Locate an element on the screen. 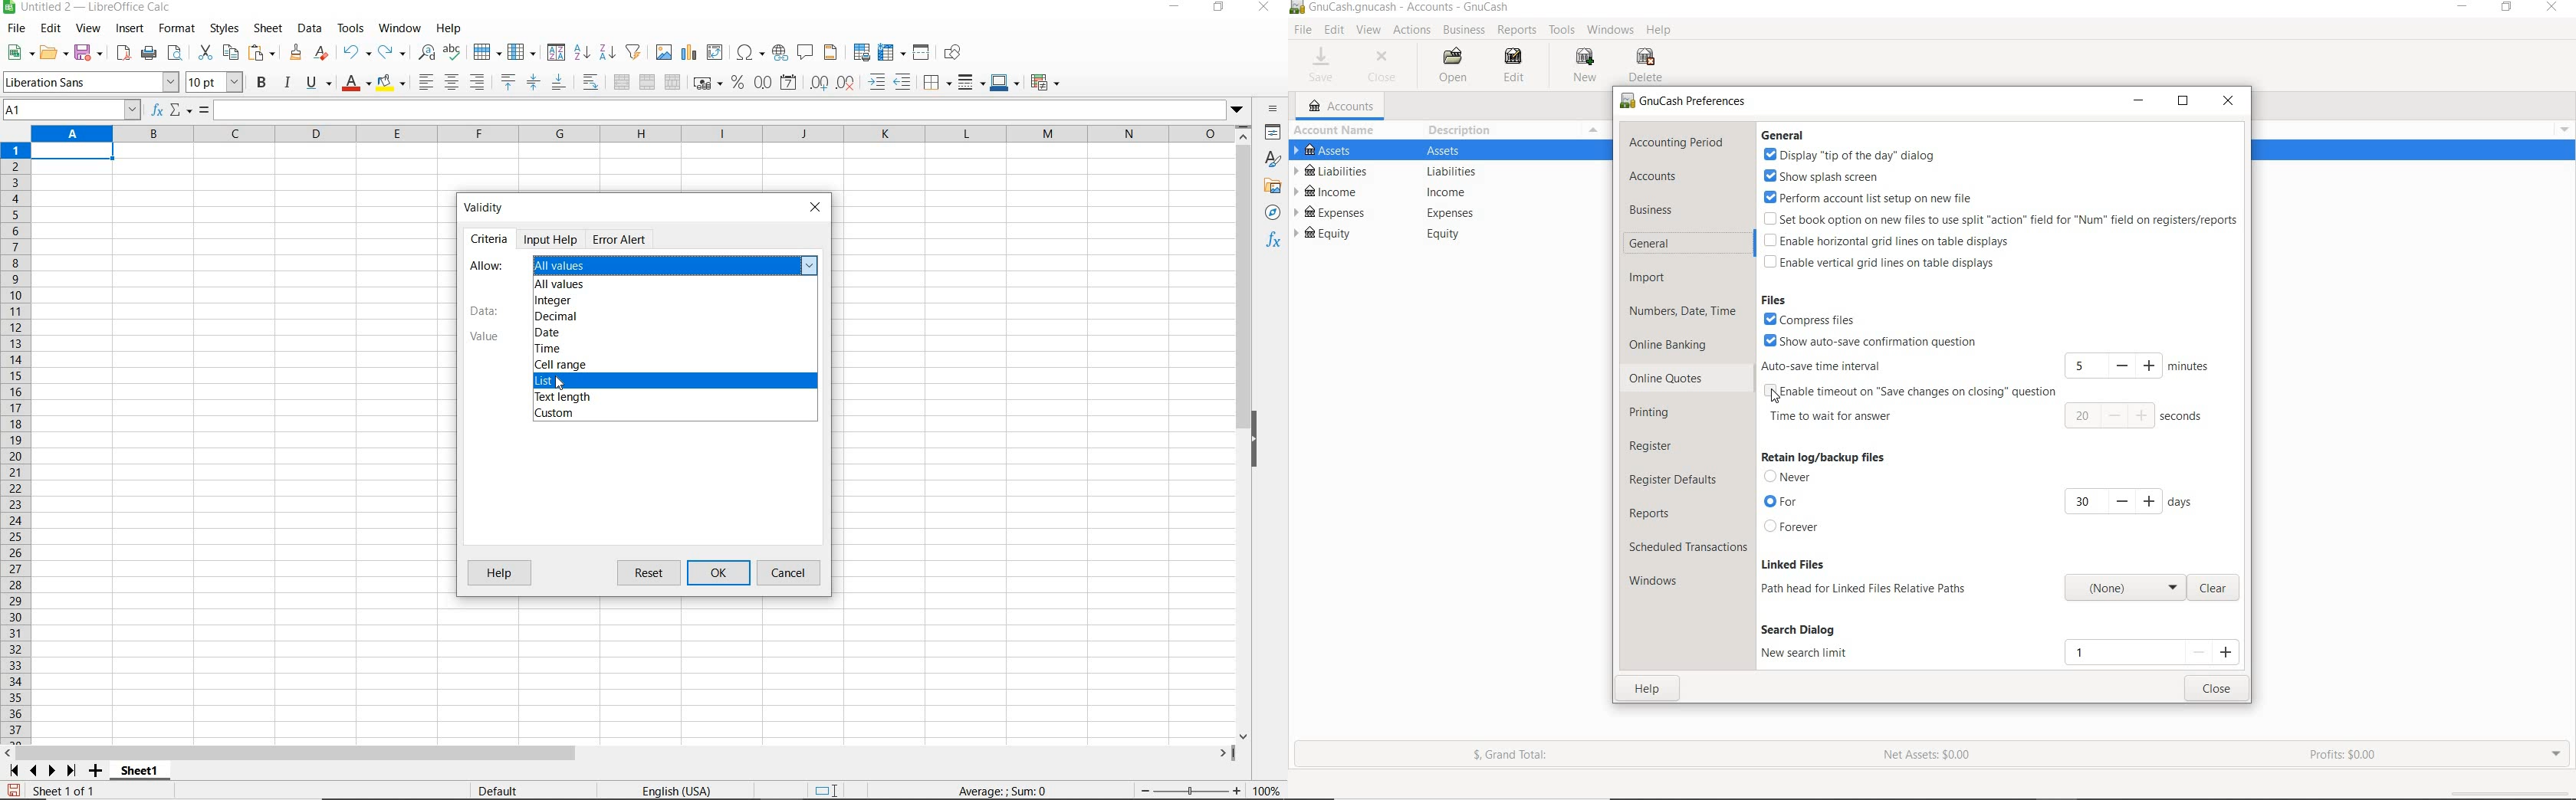  NUMBERS, DATE, TIME is located at coordinates (1684, 313).